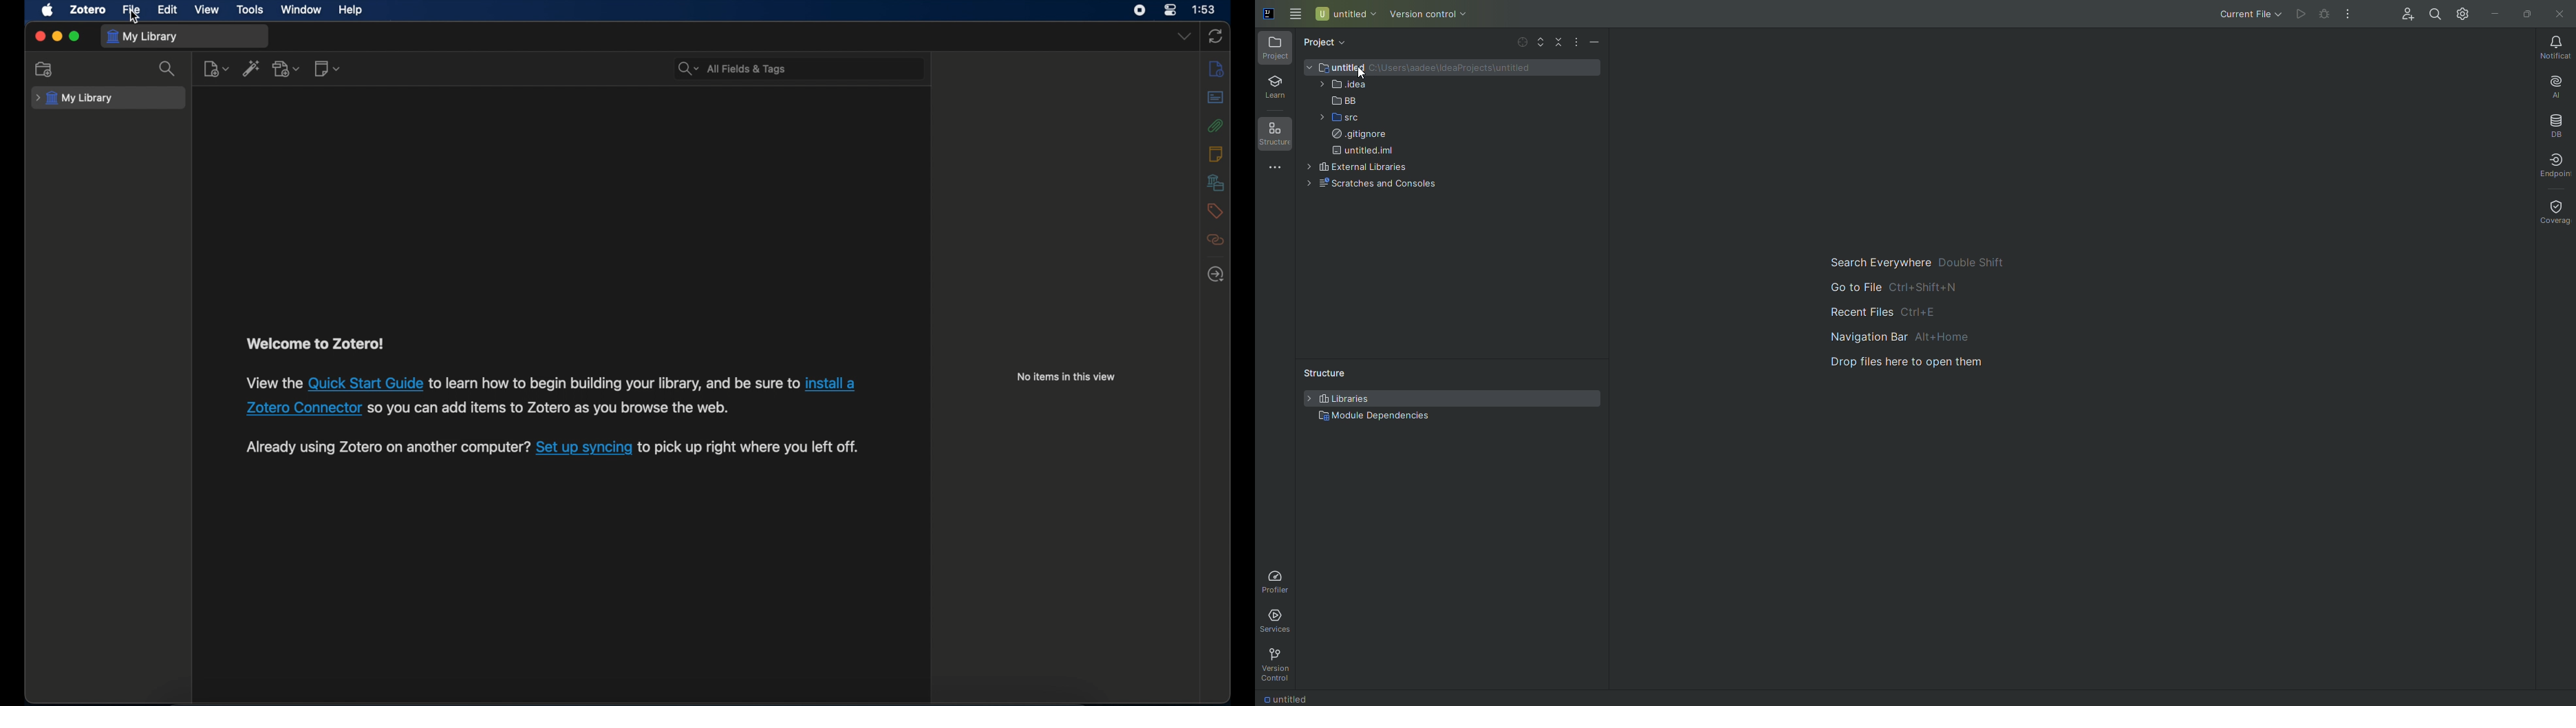  Describe the element at coordinates (614, 382) in the screenshot. I see `to learn how to begin building your library, and be sure to` at that location.